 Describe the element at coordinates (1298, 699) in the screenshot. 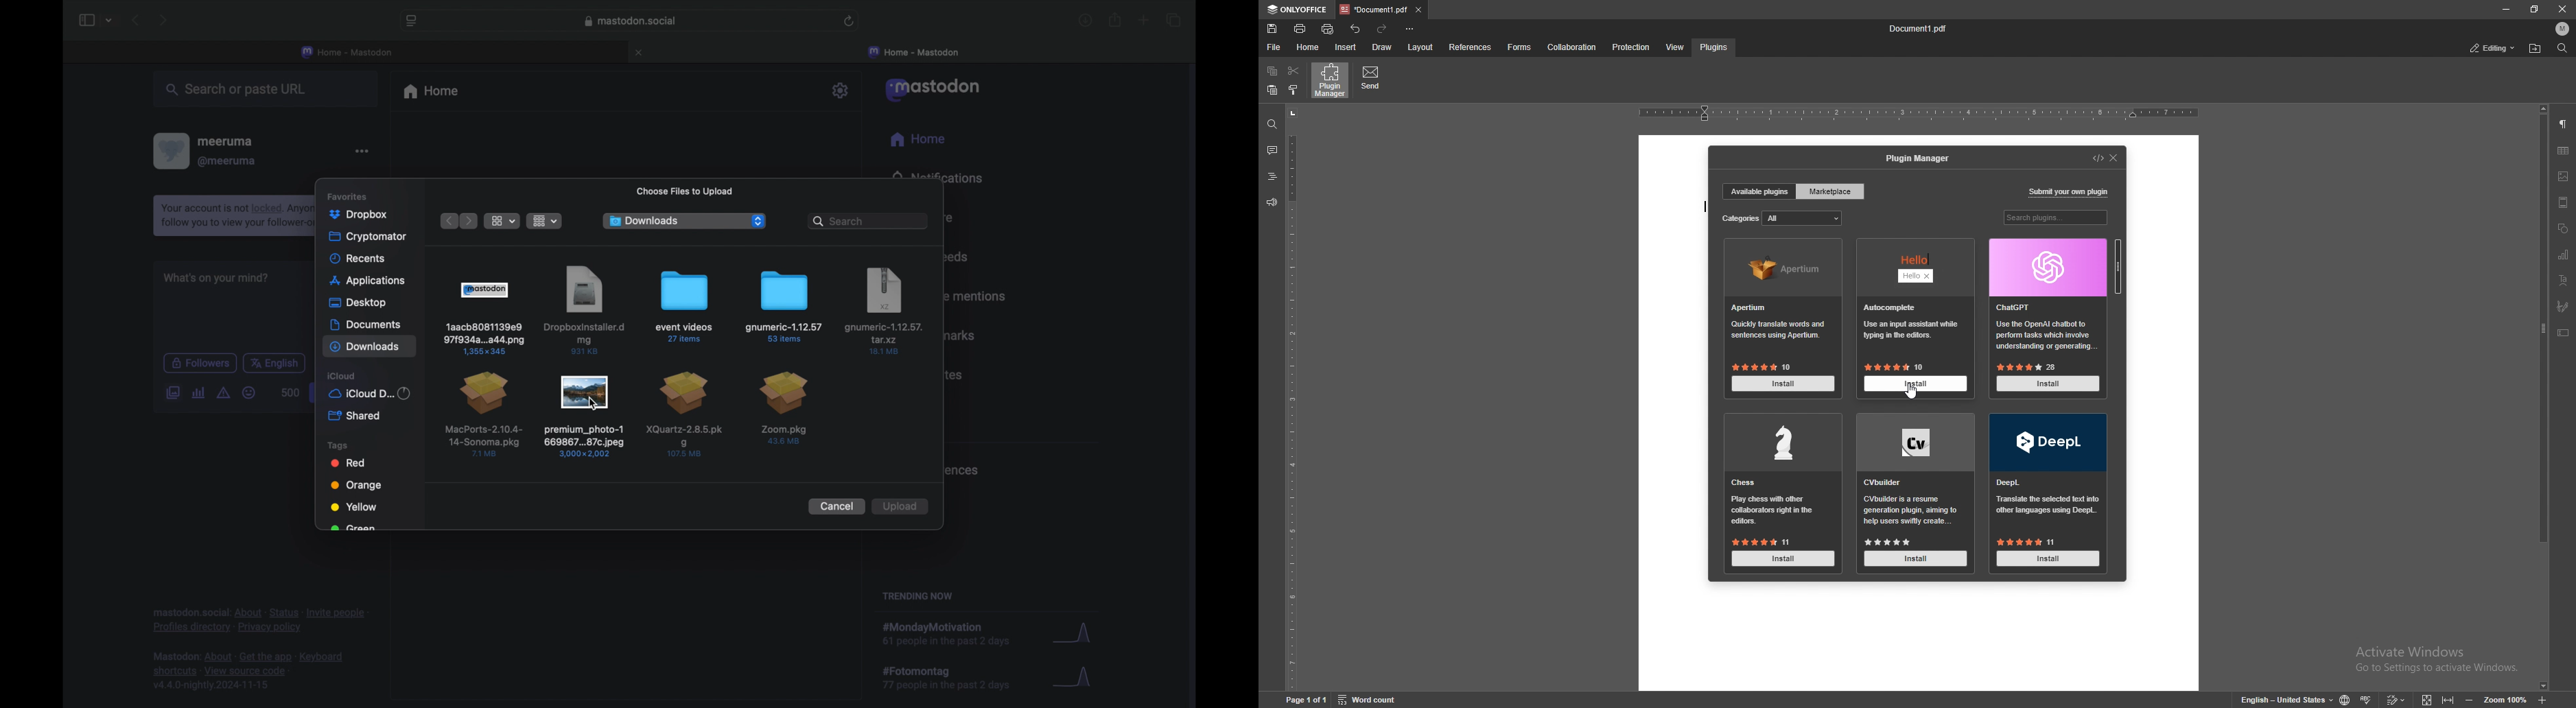

I see `Page 1 ` at that location.